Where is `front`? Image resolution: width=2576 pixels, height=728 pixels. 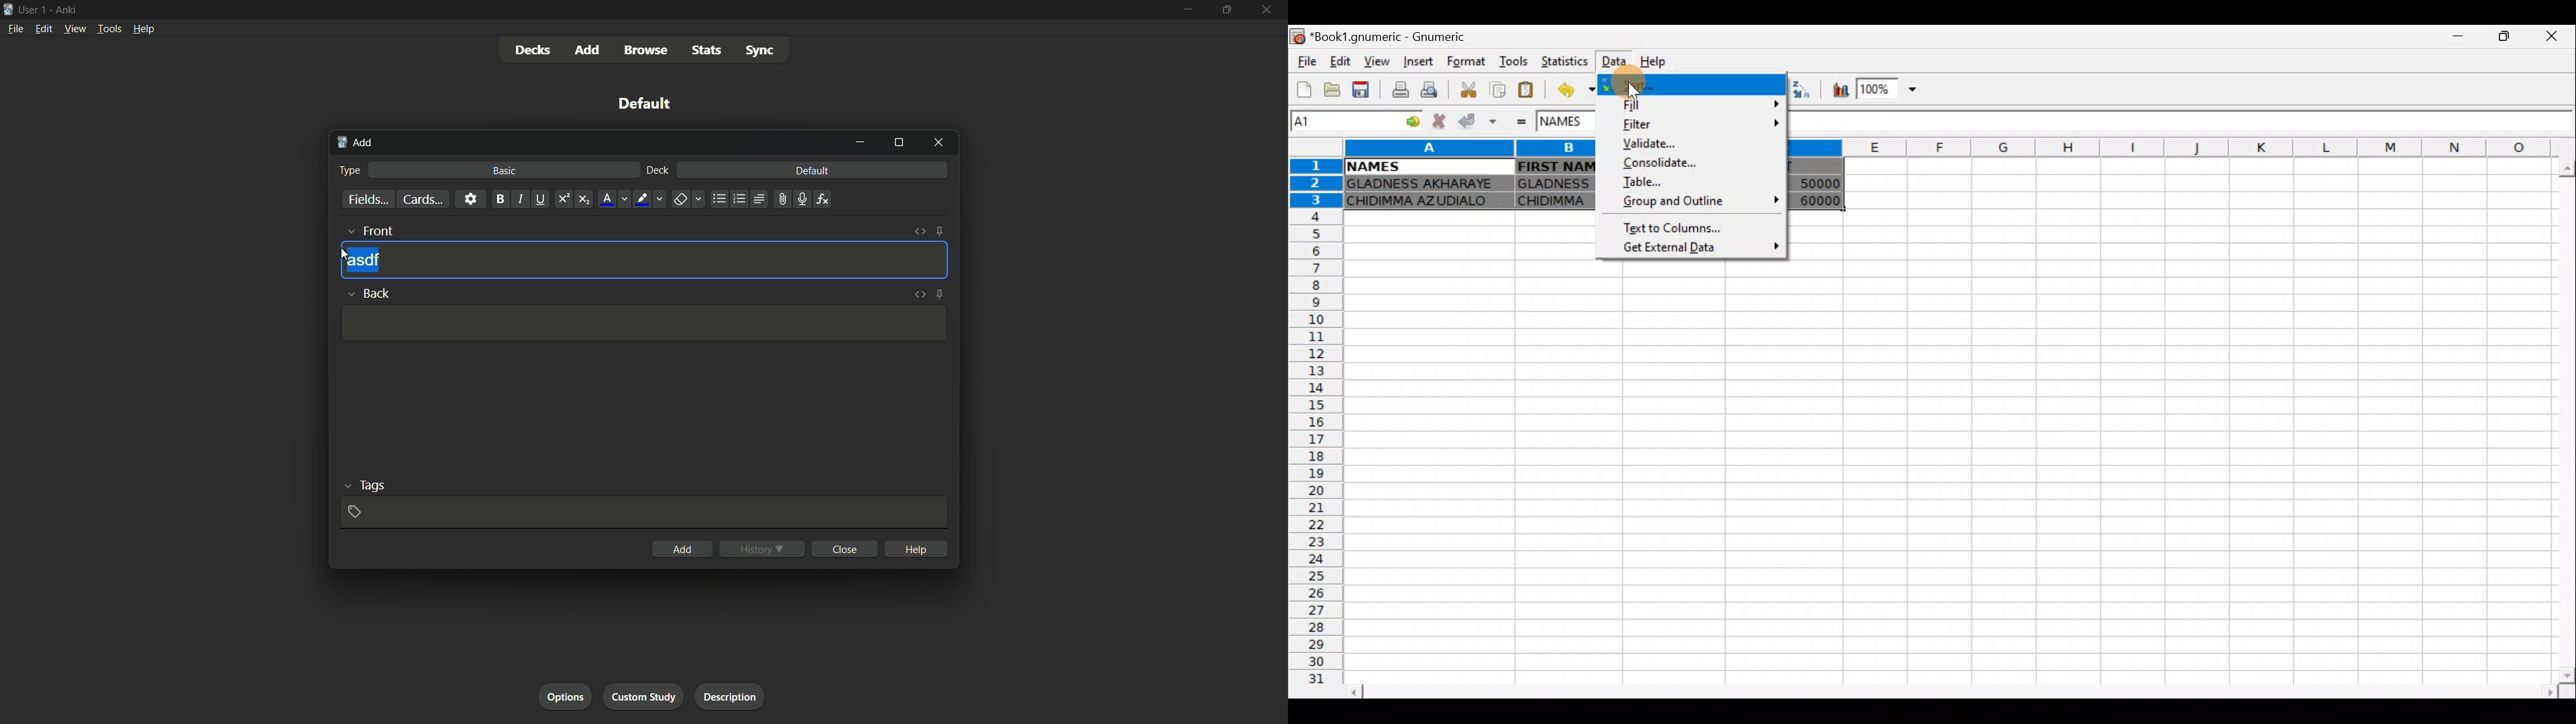
front is located at coordinates (369, 230).